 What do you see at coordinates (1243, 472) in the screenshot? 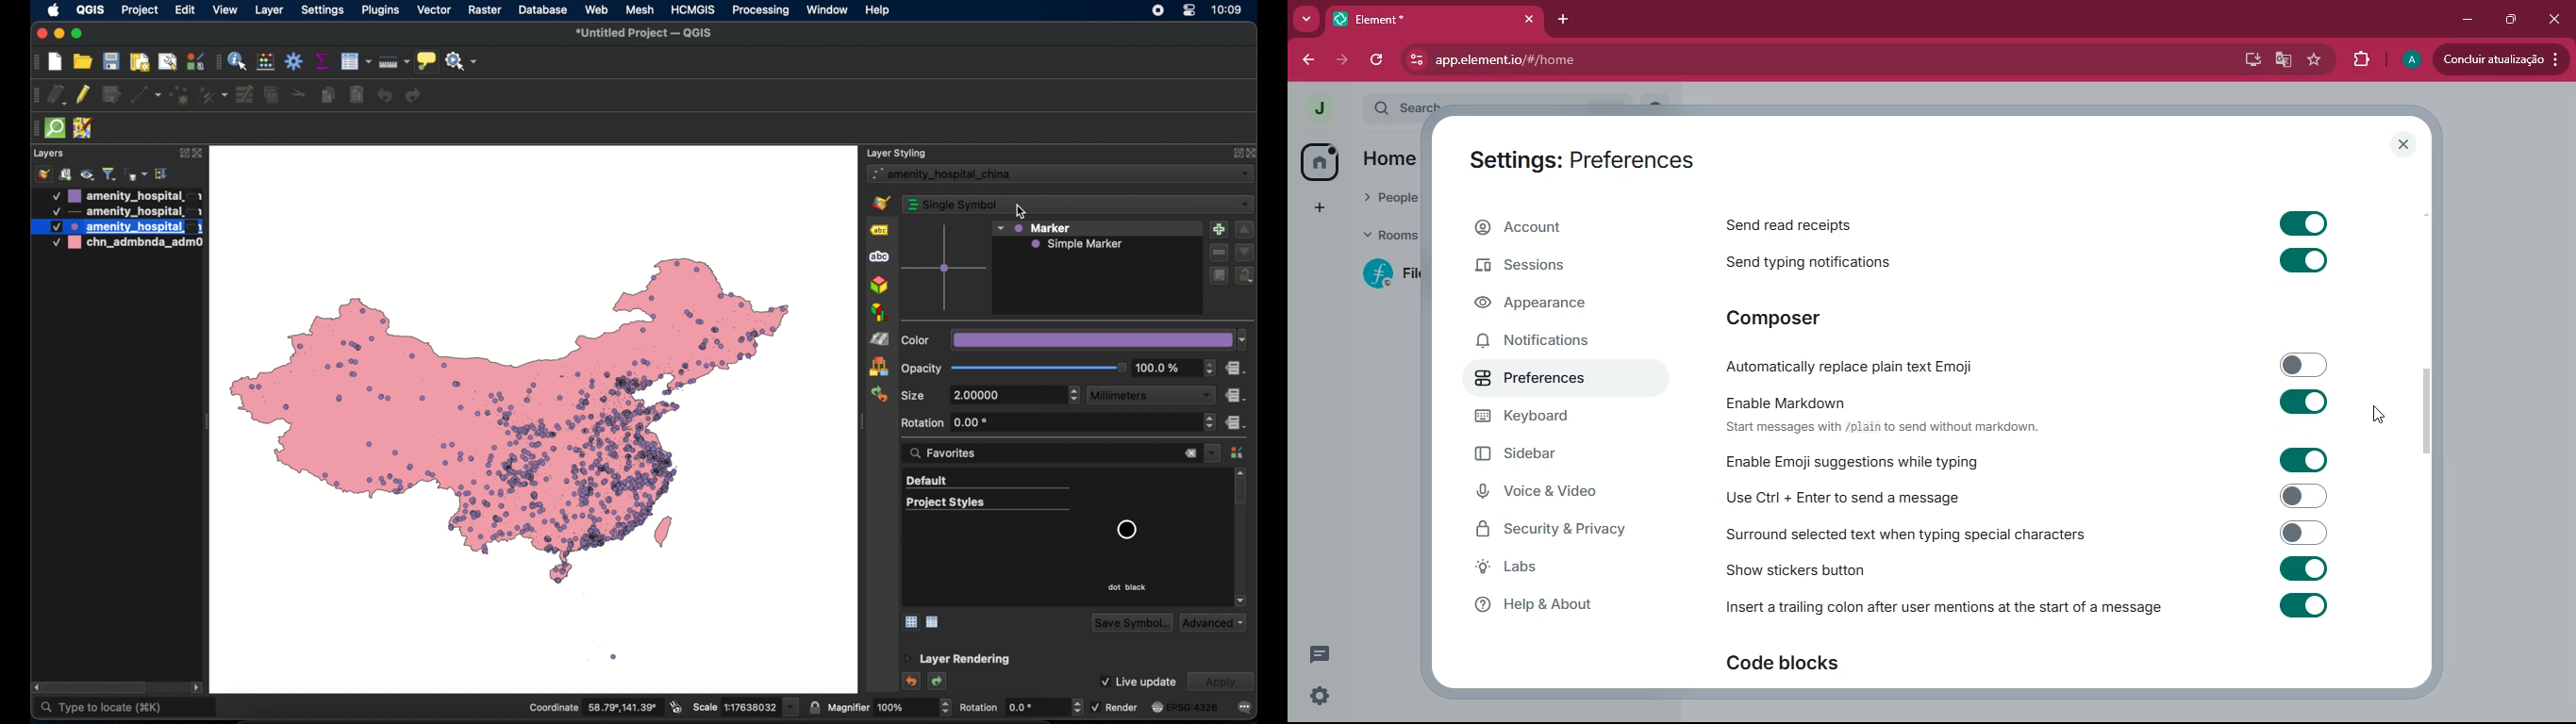
I see `scroll up arrow` at bounding box center [1243, 472].